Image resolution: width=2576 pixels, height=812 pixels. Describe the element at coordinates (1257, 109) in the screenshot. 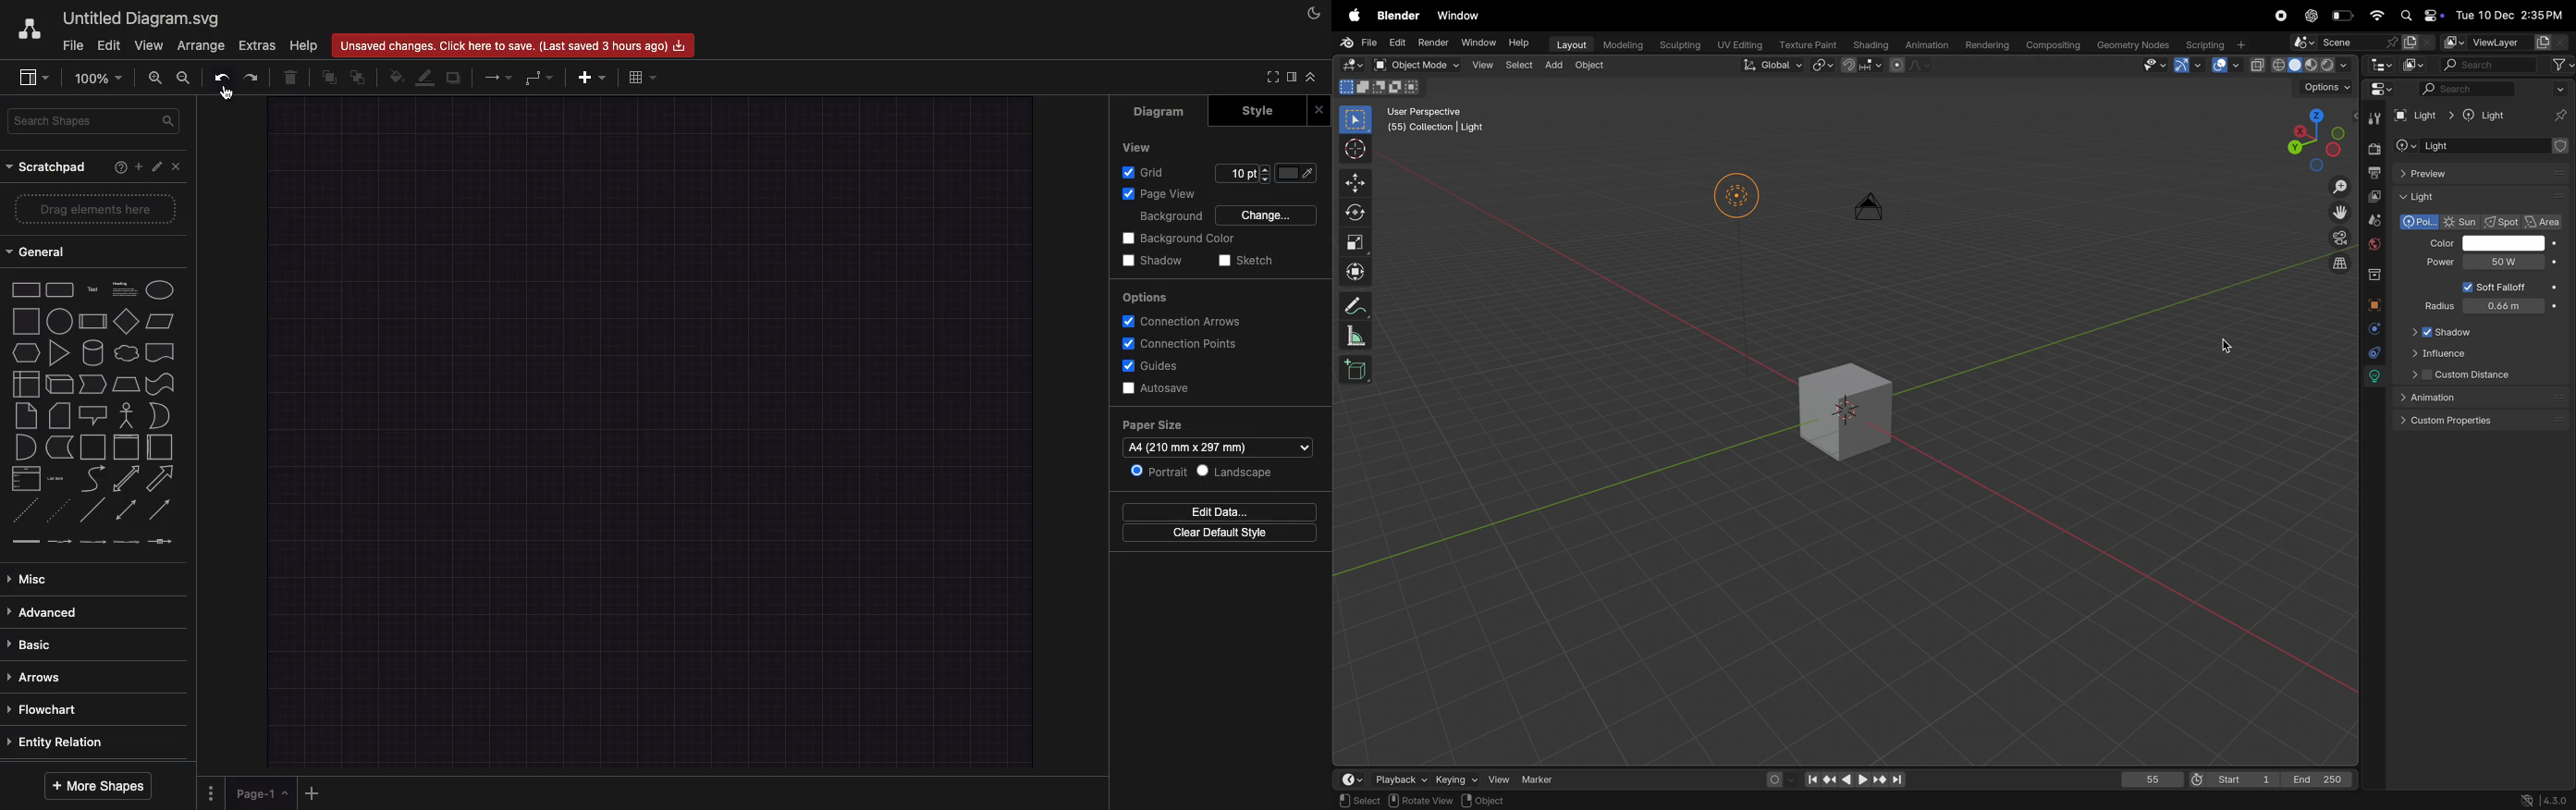

I see `Style ` at that location.